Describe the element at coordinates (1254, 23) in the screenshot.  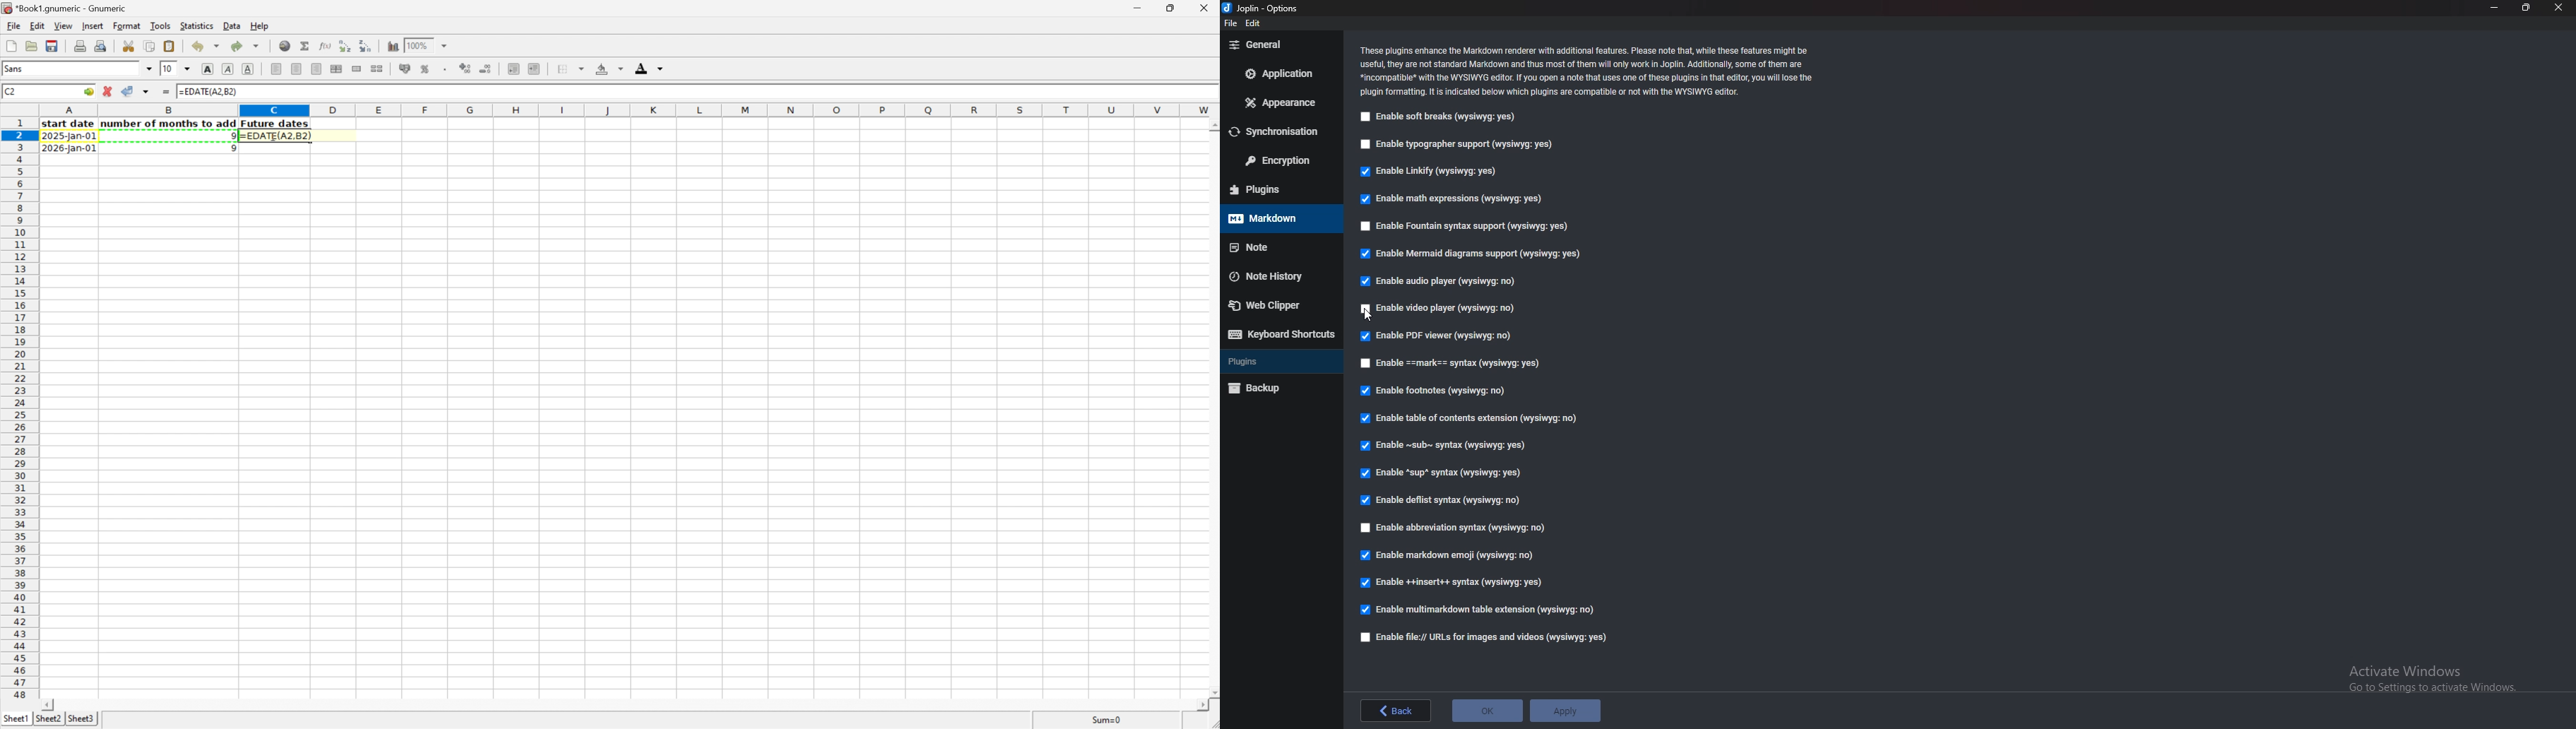
I see `edit` at that location.